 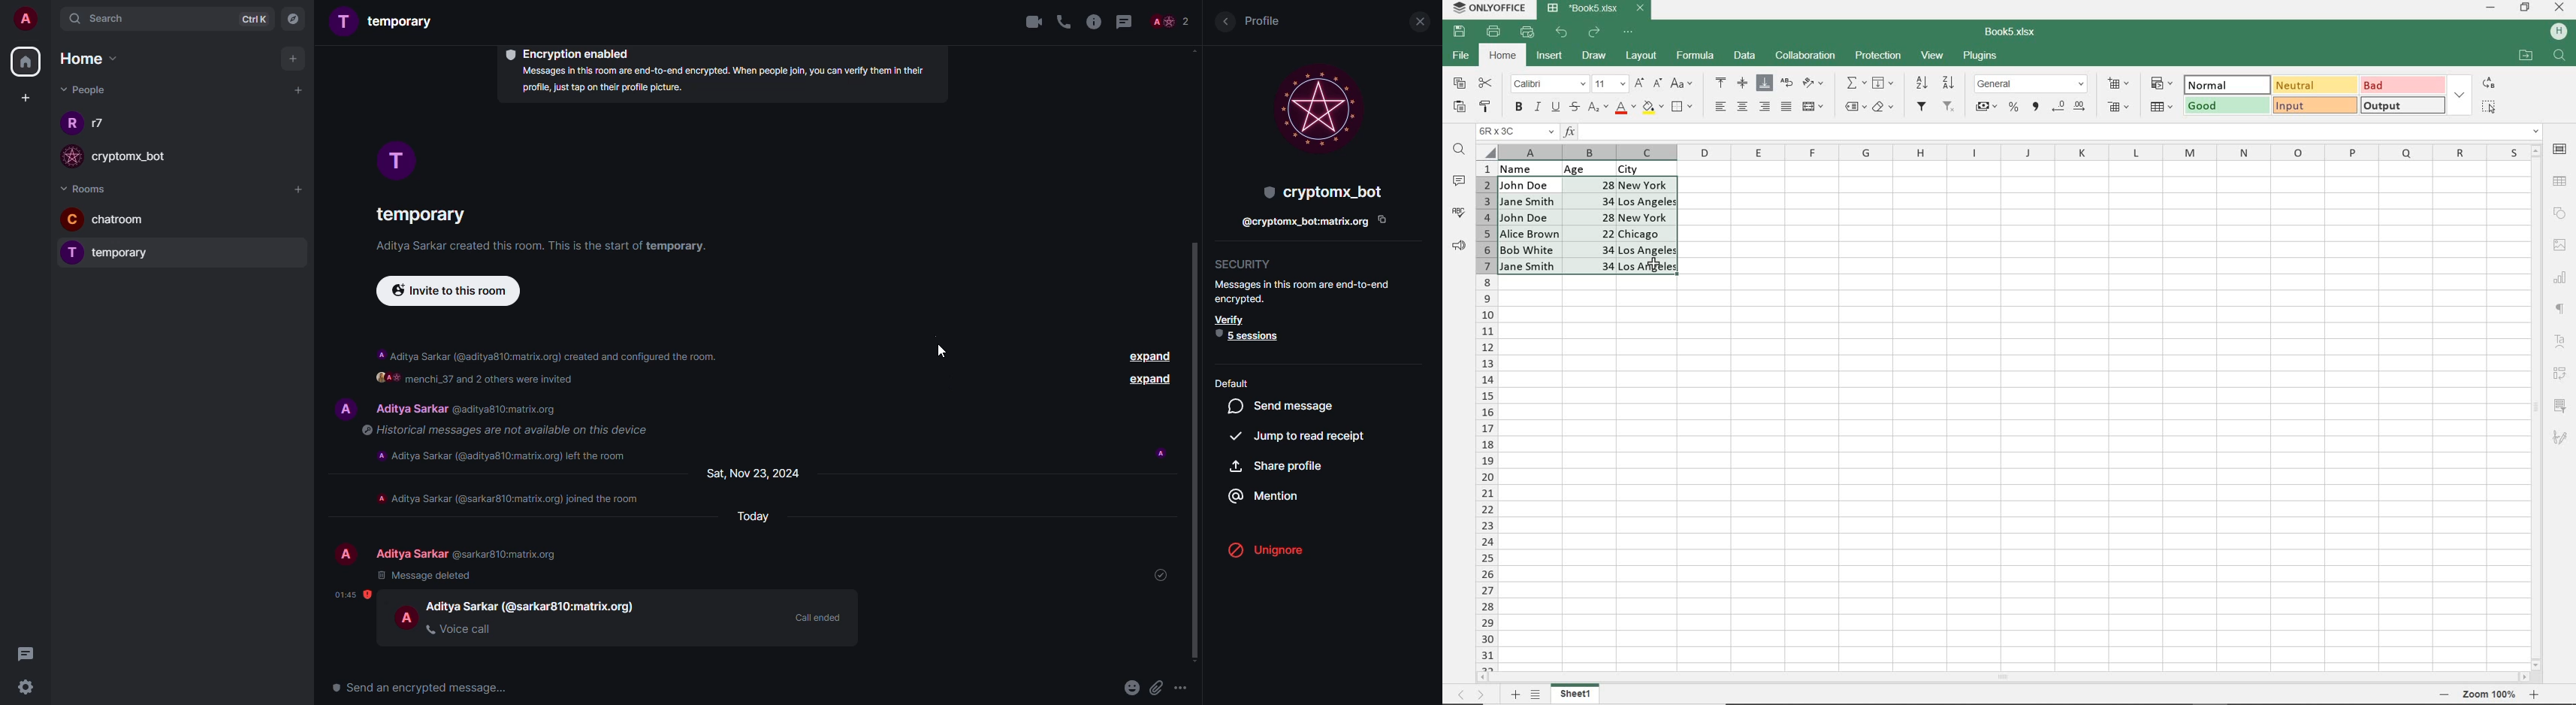 I want to click on share profile, so click(x=1277, y=465).